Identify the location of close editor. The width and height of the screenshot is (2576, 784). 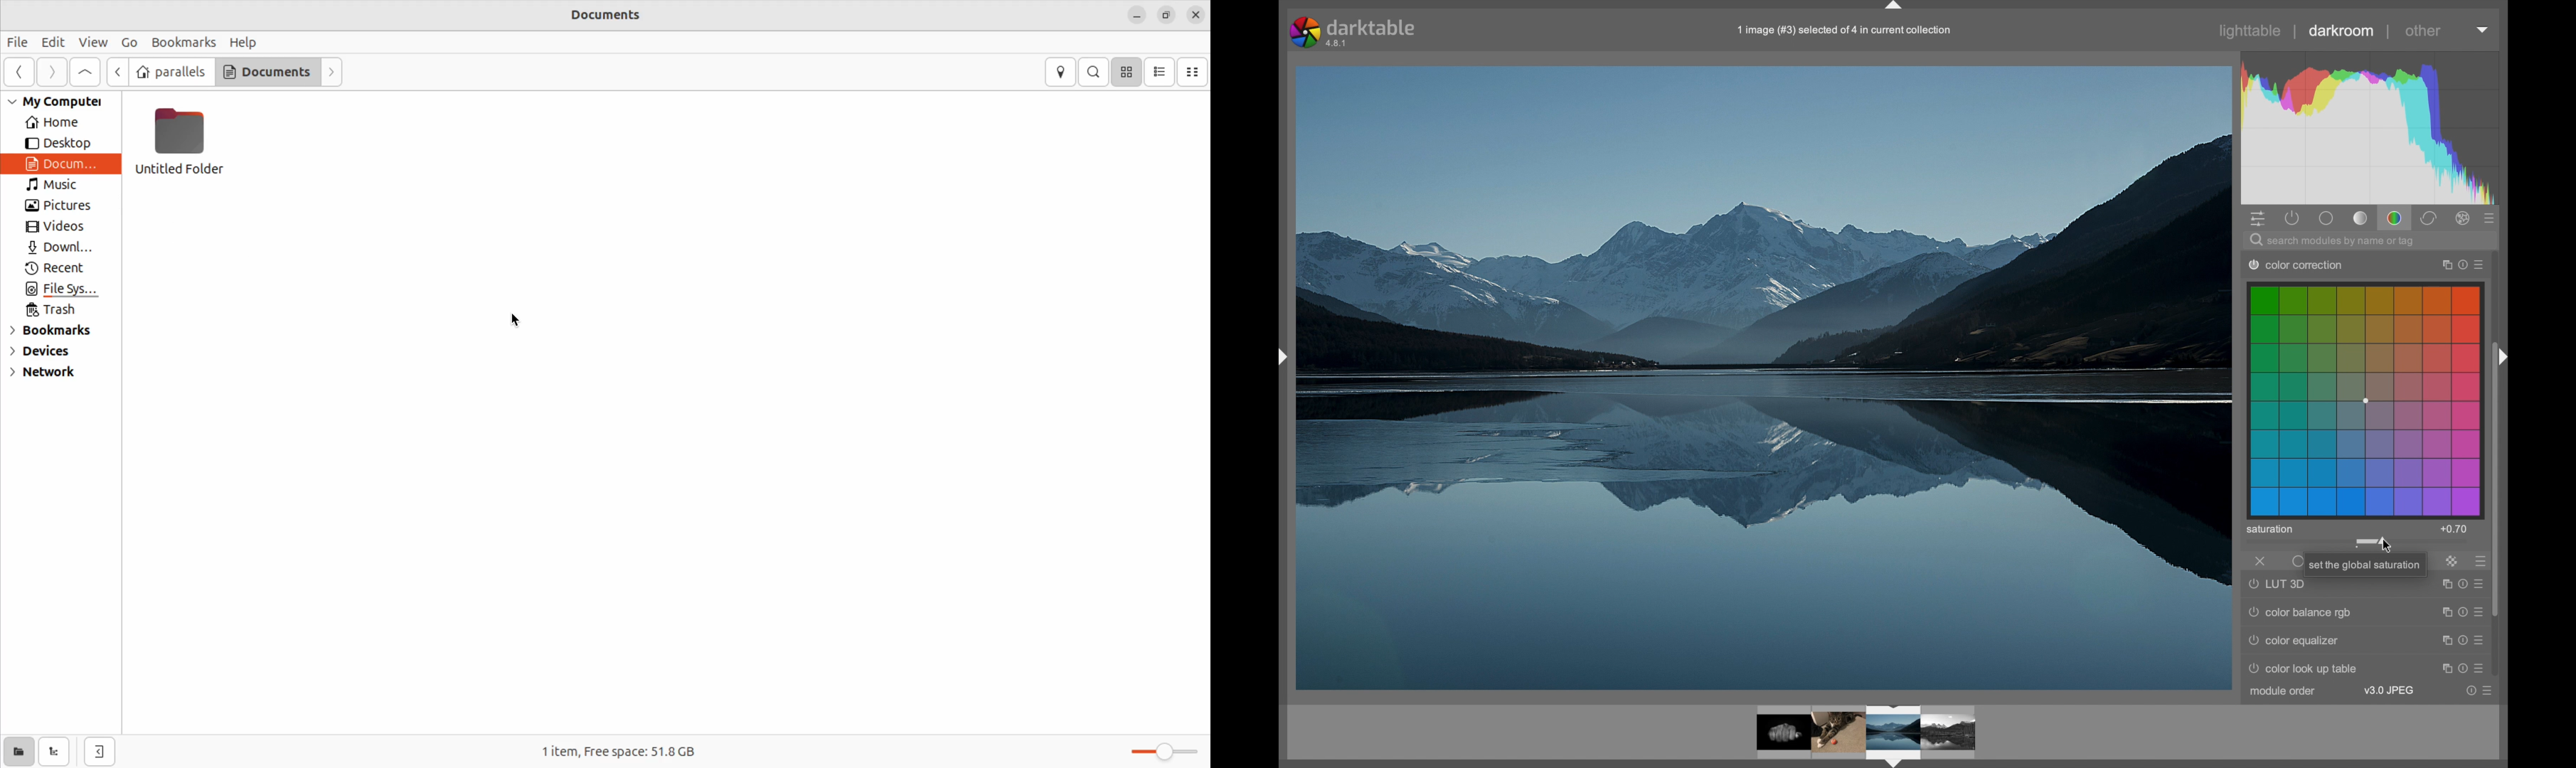
(99, 752).